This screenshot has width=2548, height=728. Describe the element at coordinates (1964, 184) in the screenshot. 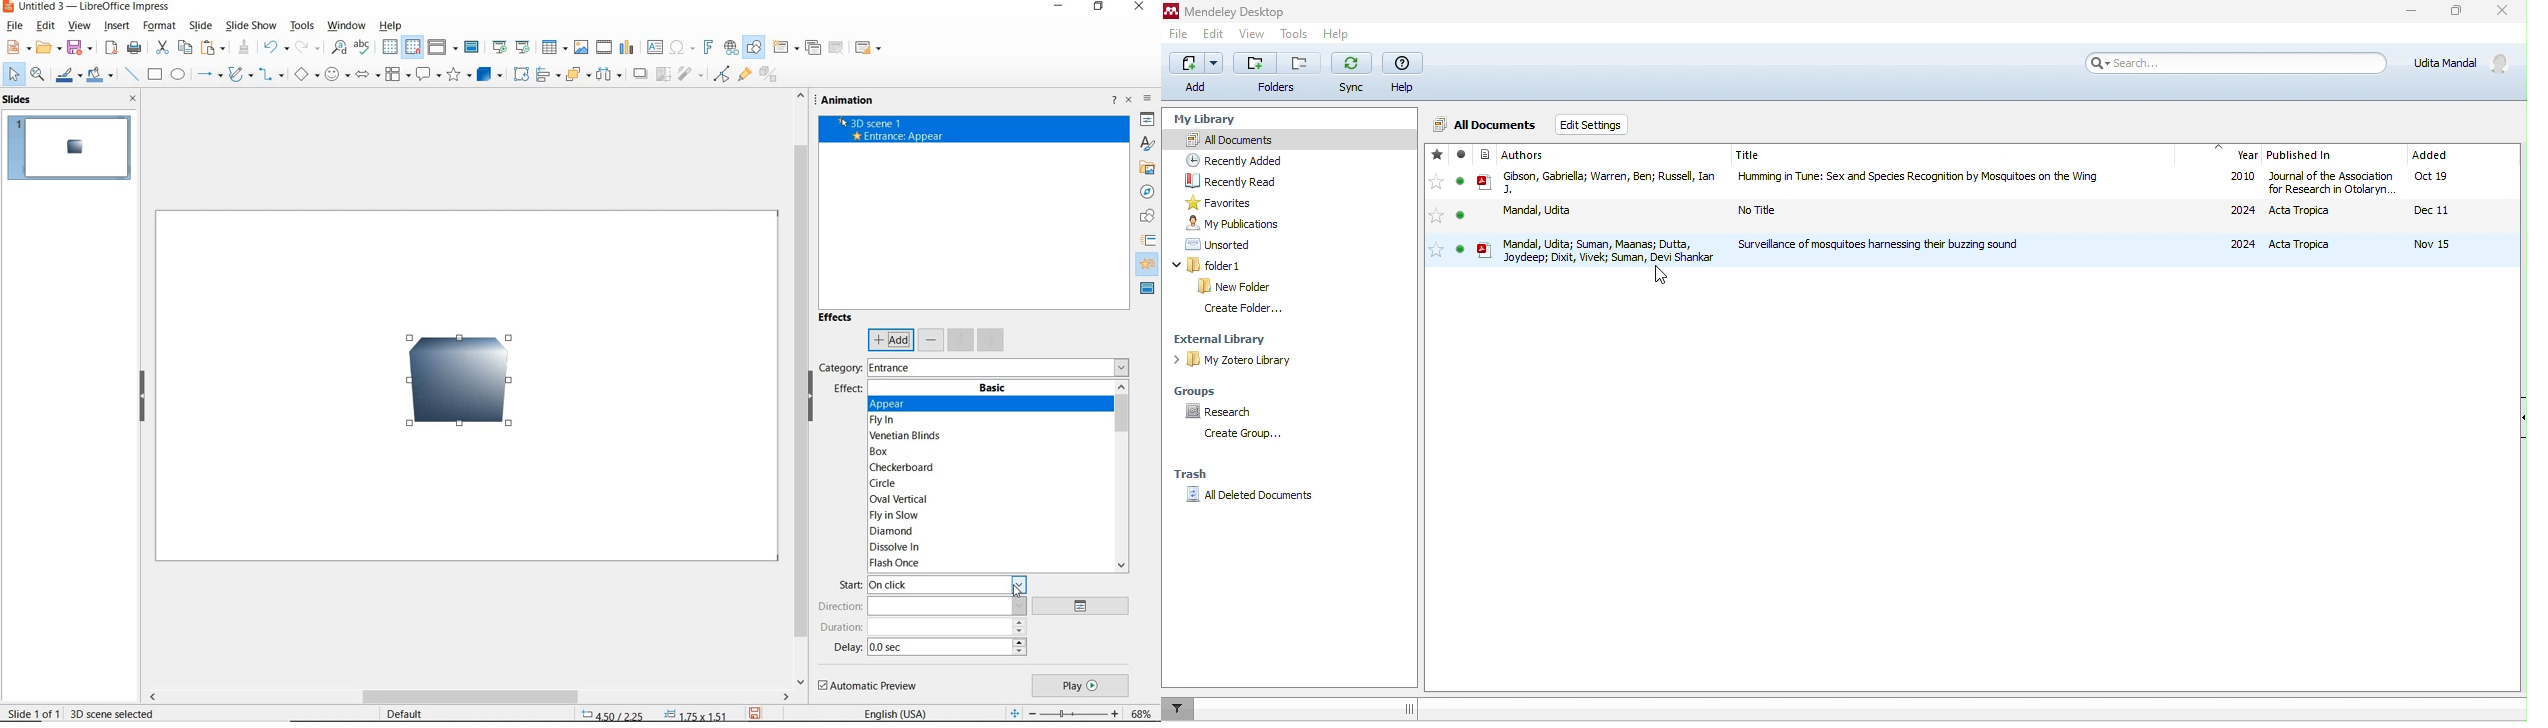

I see `y; Gibson, Gabriela; Warren, Ben; Russel, lan Humming in Tune: Sex and Species Recognition by Mosquitoes on the Wing 2010 Journal of the Association ~~ Oct 19
Jy is Ruseusdeiv Oley.` at that location.